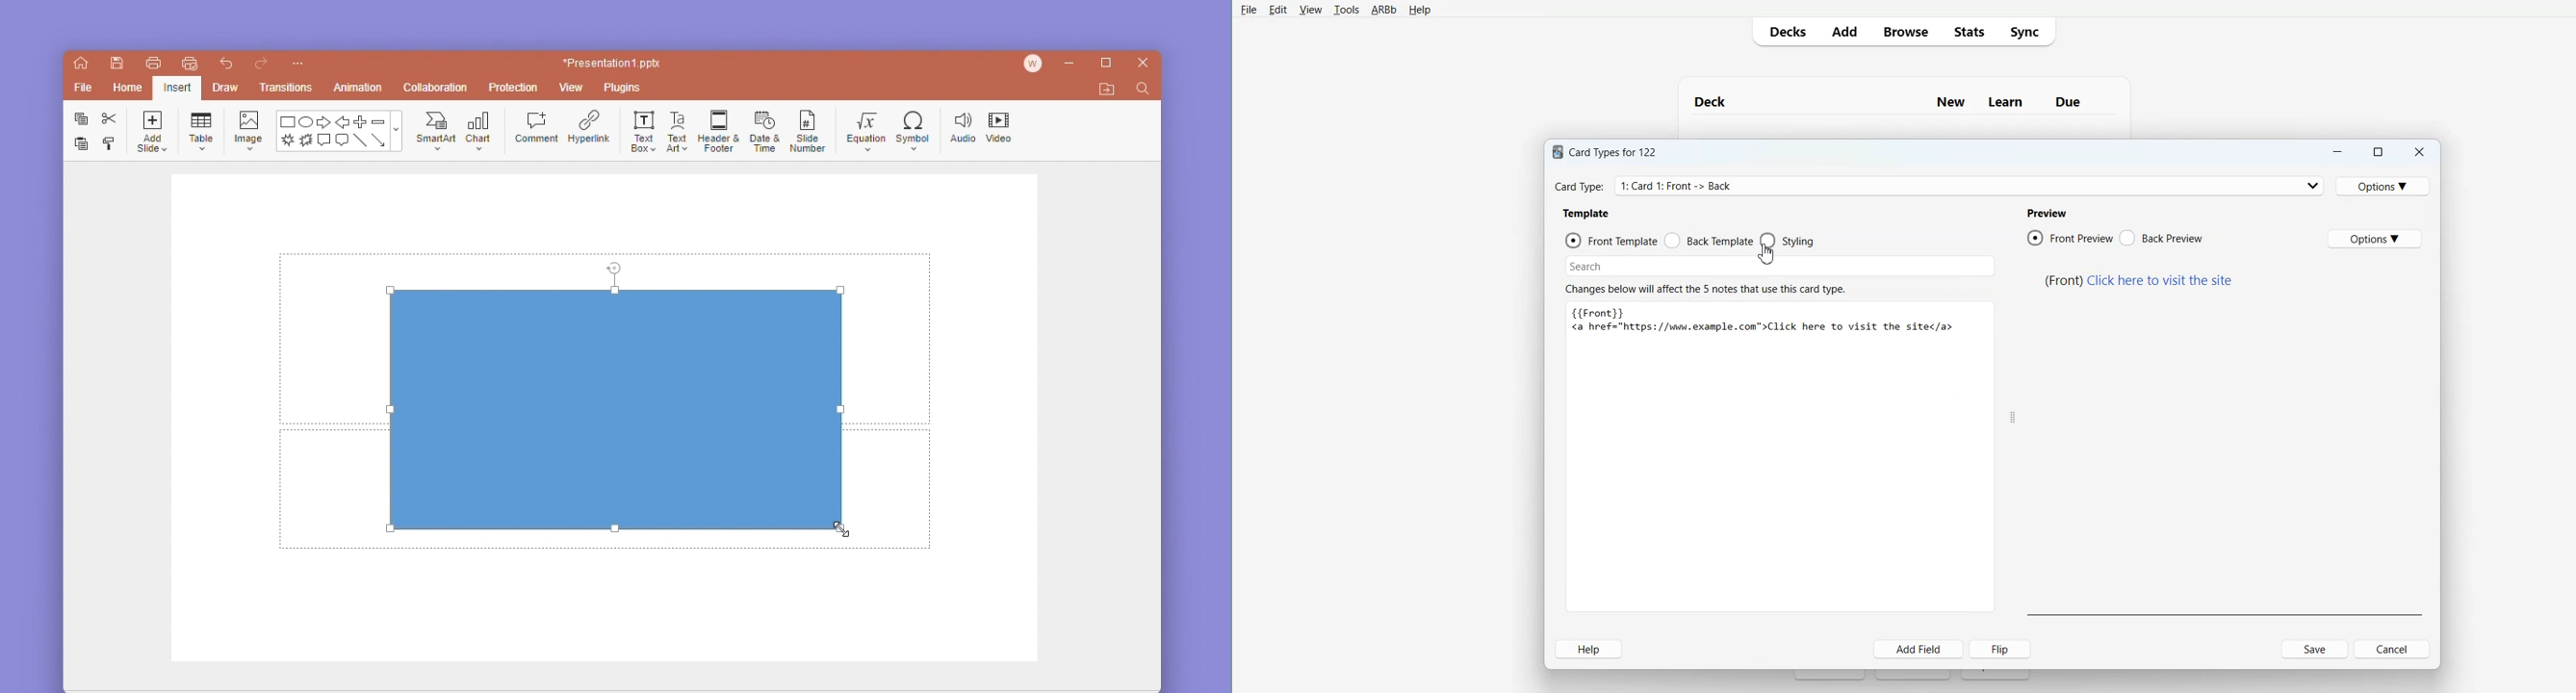  What do you see at coordinates (1843, 31) in the screenshot?
I see `Add` at bounding box center [1843, 31].